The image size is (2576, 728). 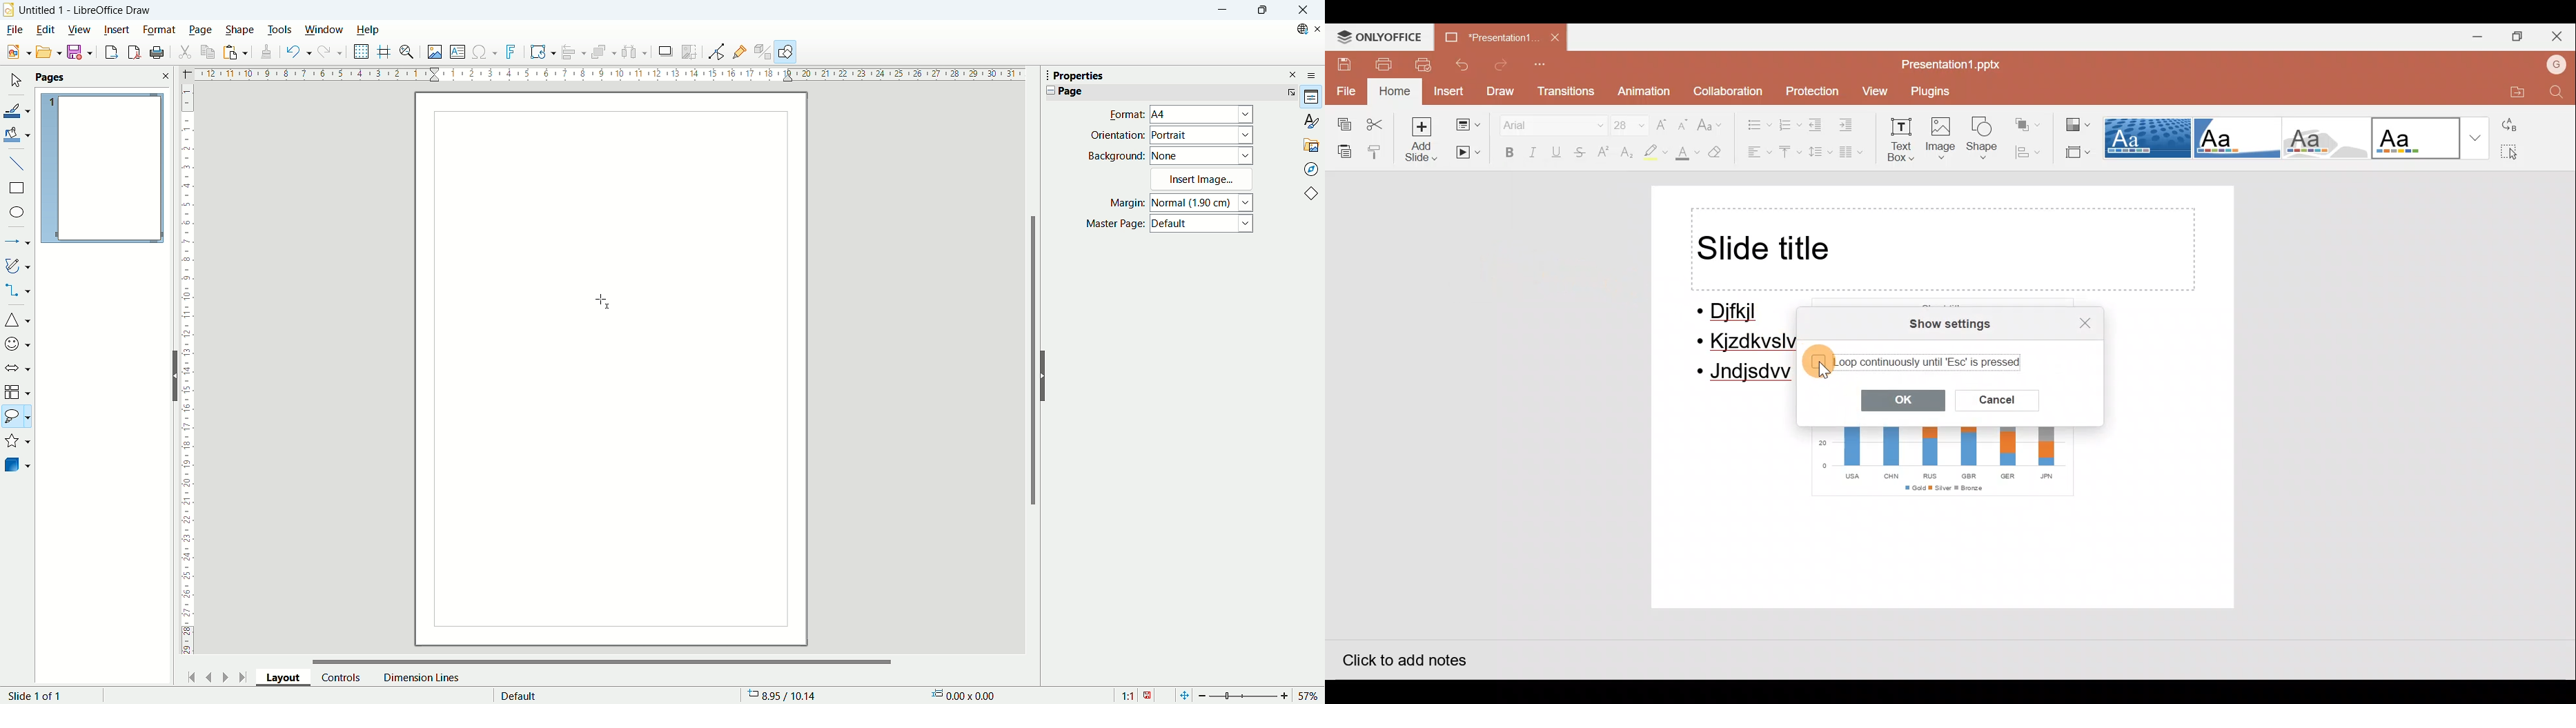 I want to click on draw function, so click(x=787, y=52).